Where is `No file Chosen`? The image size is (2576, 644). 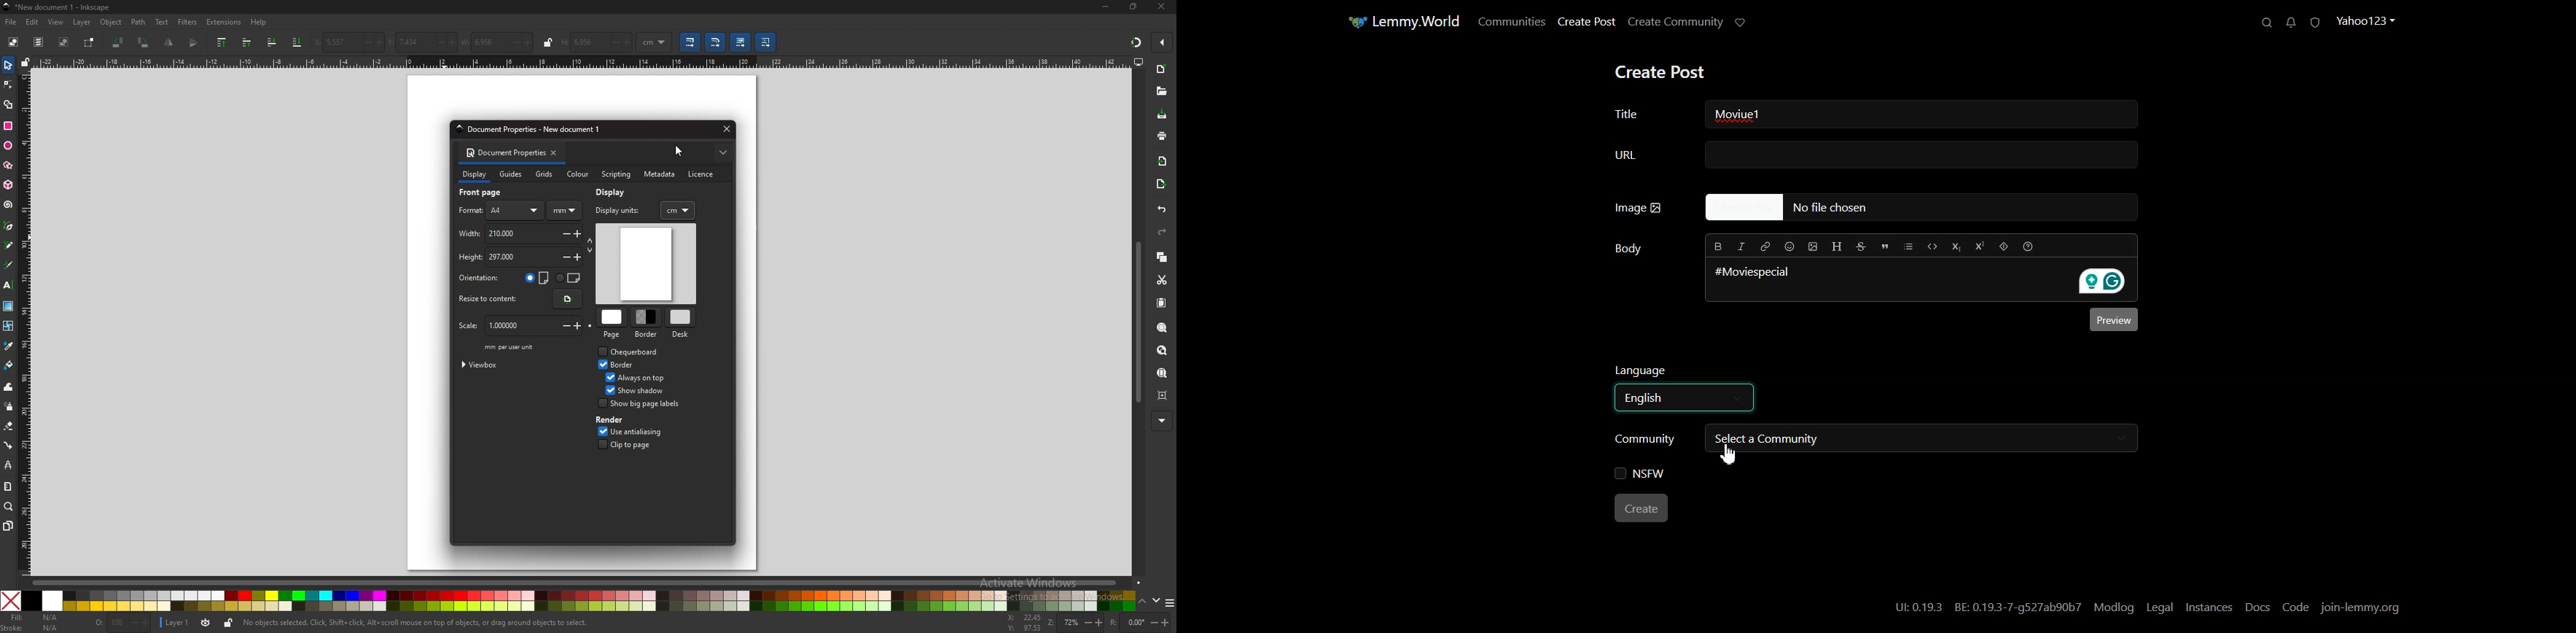
No file Chosen is located at coordinates (1920, 208).